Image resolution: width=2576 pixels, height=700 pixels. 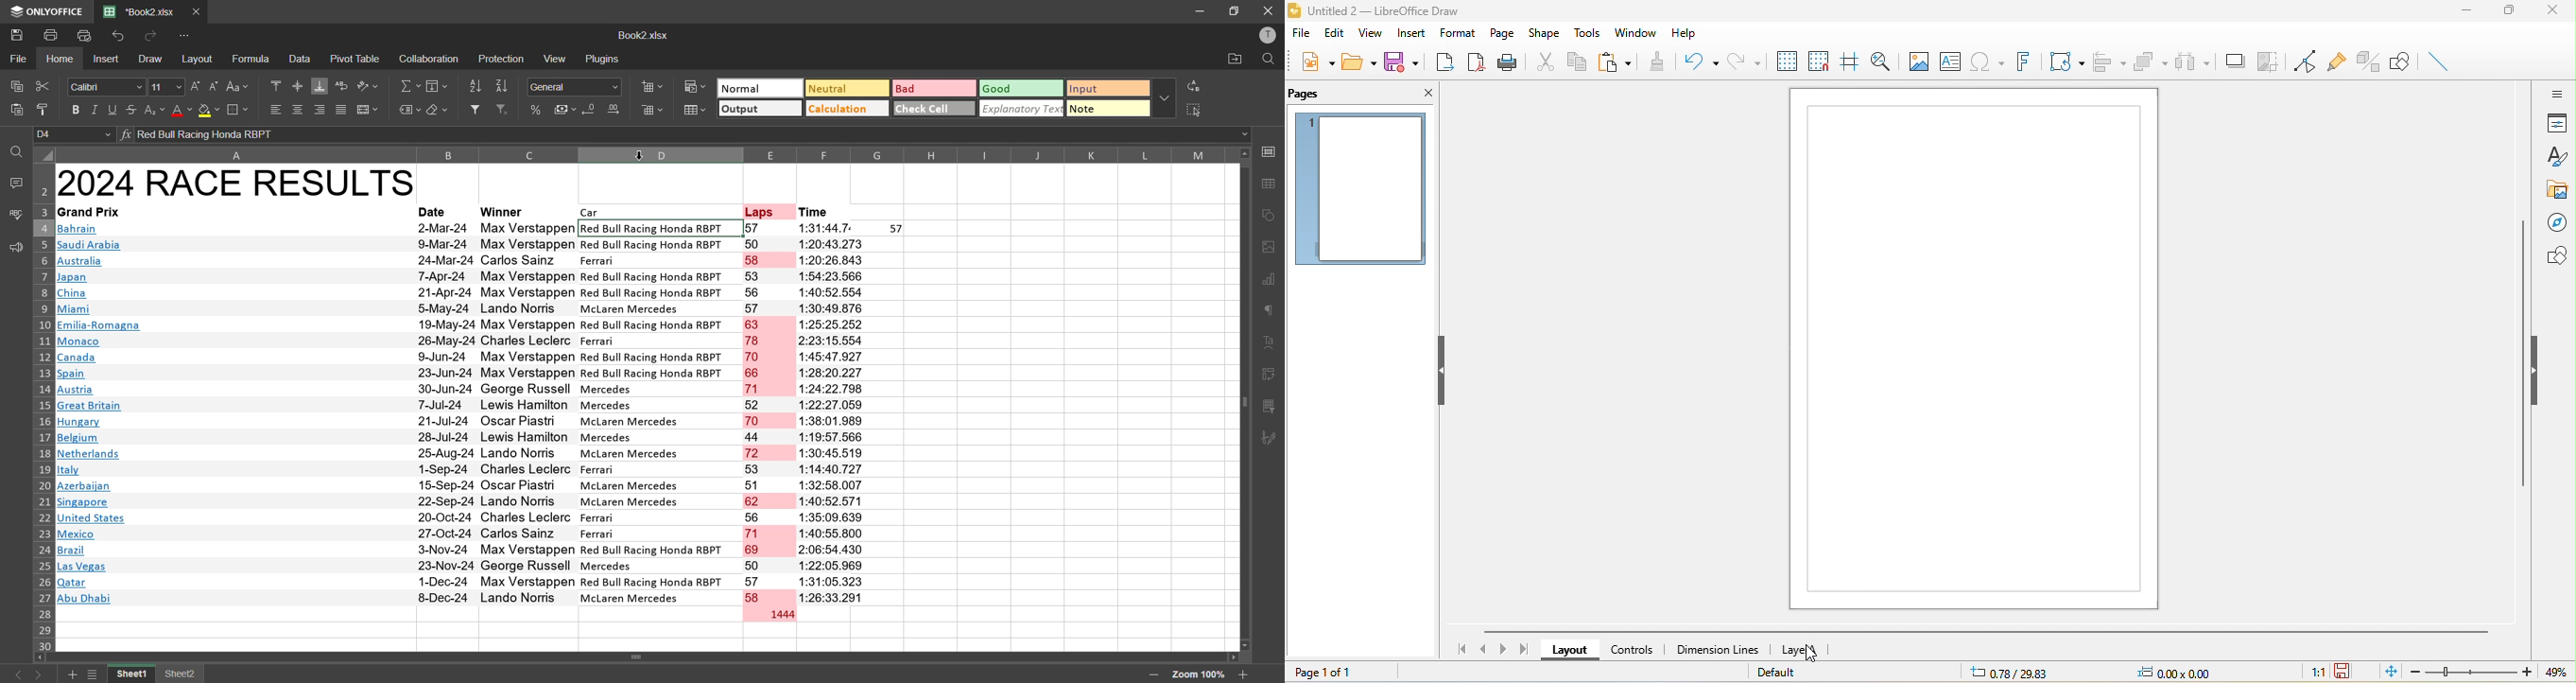 I want to click on the document has not been modified since the last save, so click(x=2348, y=672).